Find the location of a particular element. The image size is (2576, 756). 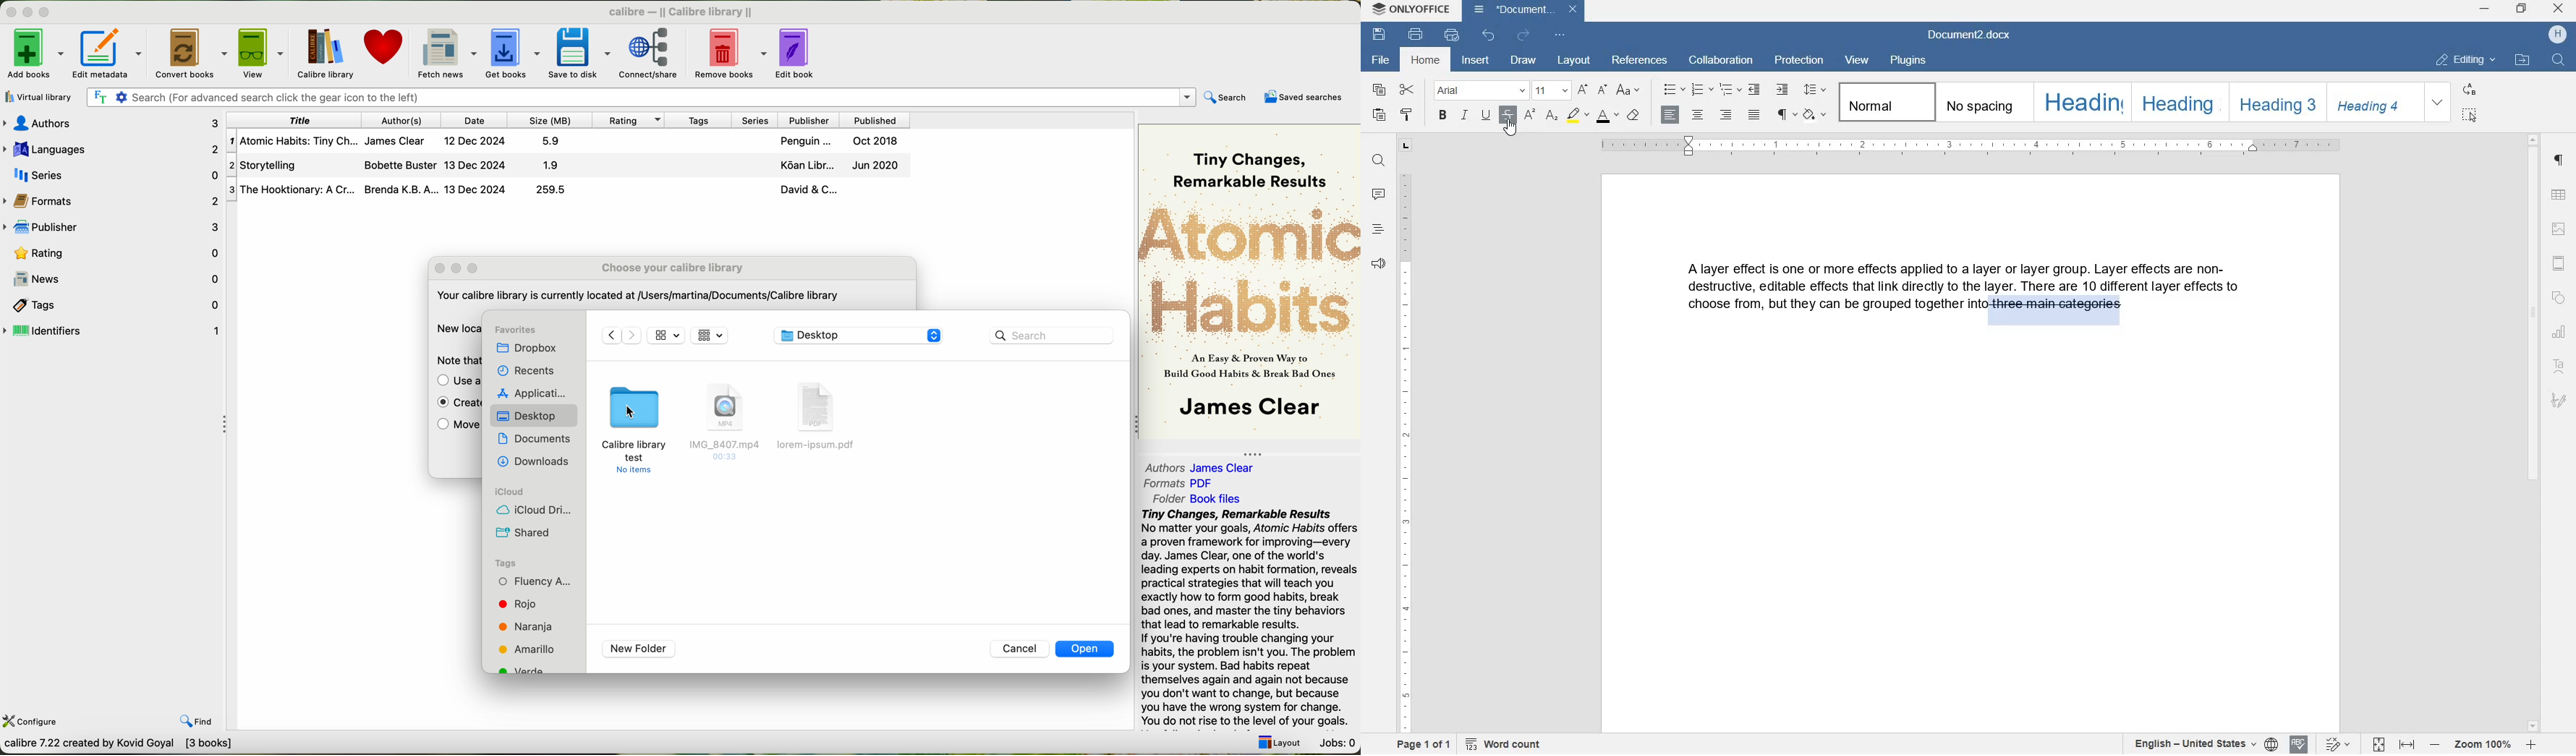

heading 1 is located at coordinates (2080, 103).